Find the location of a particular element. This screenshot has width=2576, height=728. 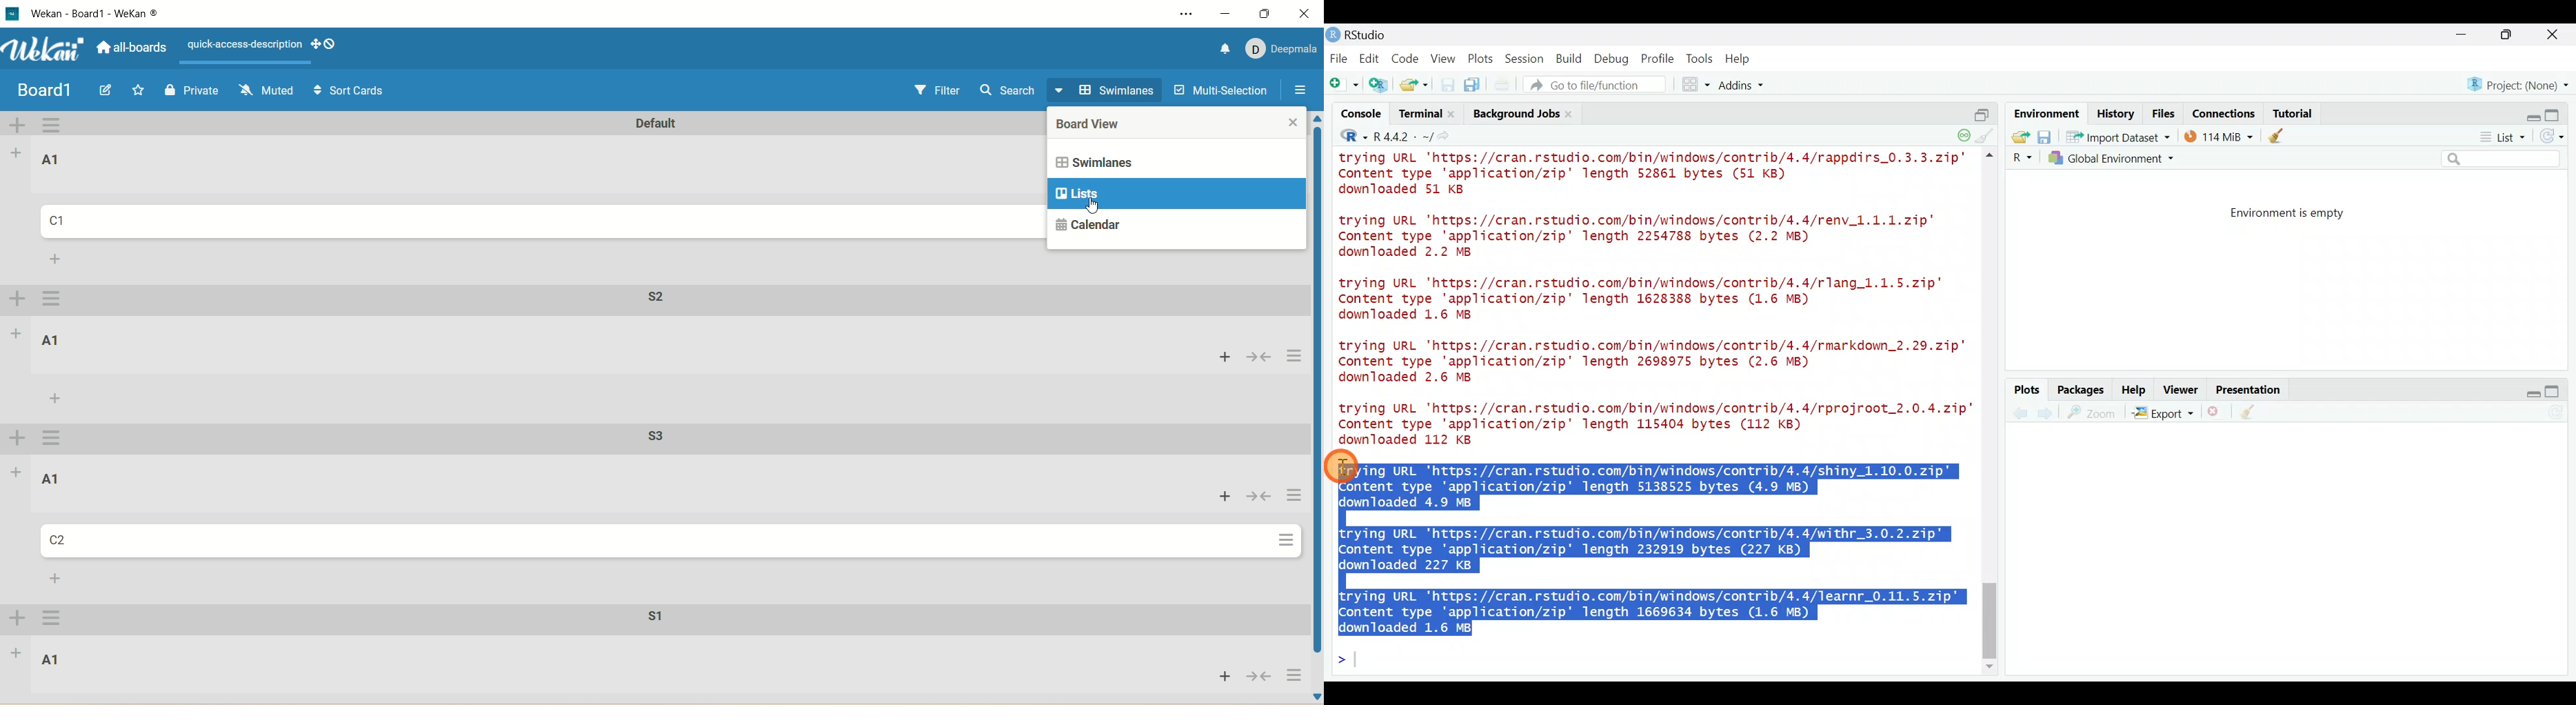

trying URL 'https://cran.rstudio.com/bin/windows/contrib/4.4/rlang_1.1.5.zip"
Content type 'application/zip' length 1628388 bytes (1.6 MB)
downloaded 1.6 MB is located at coordinates (1653, 301).